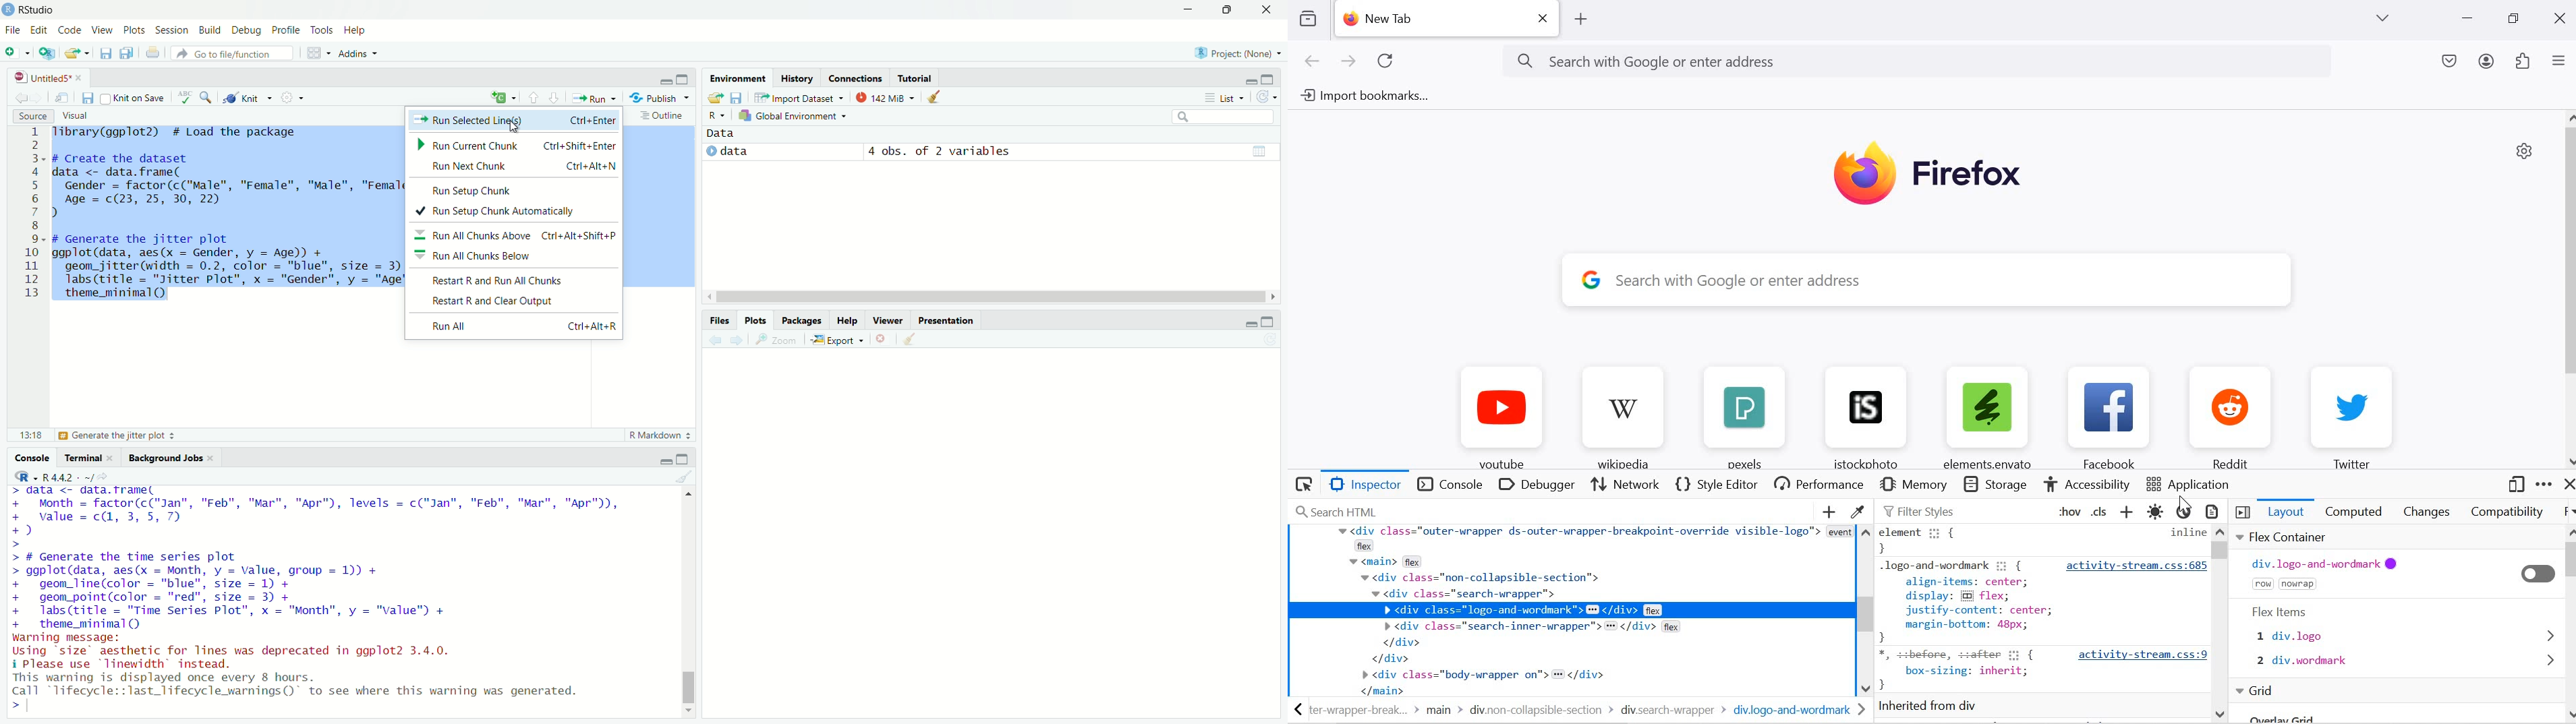  What do you see at coordinates (170, 29) in the screenshot?
I see `session` at bounding box center [170, 29].